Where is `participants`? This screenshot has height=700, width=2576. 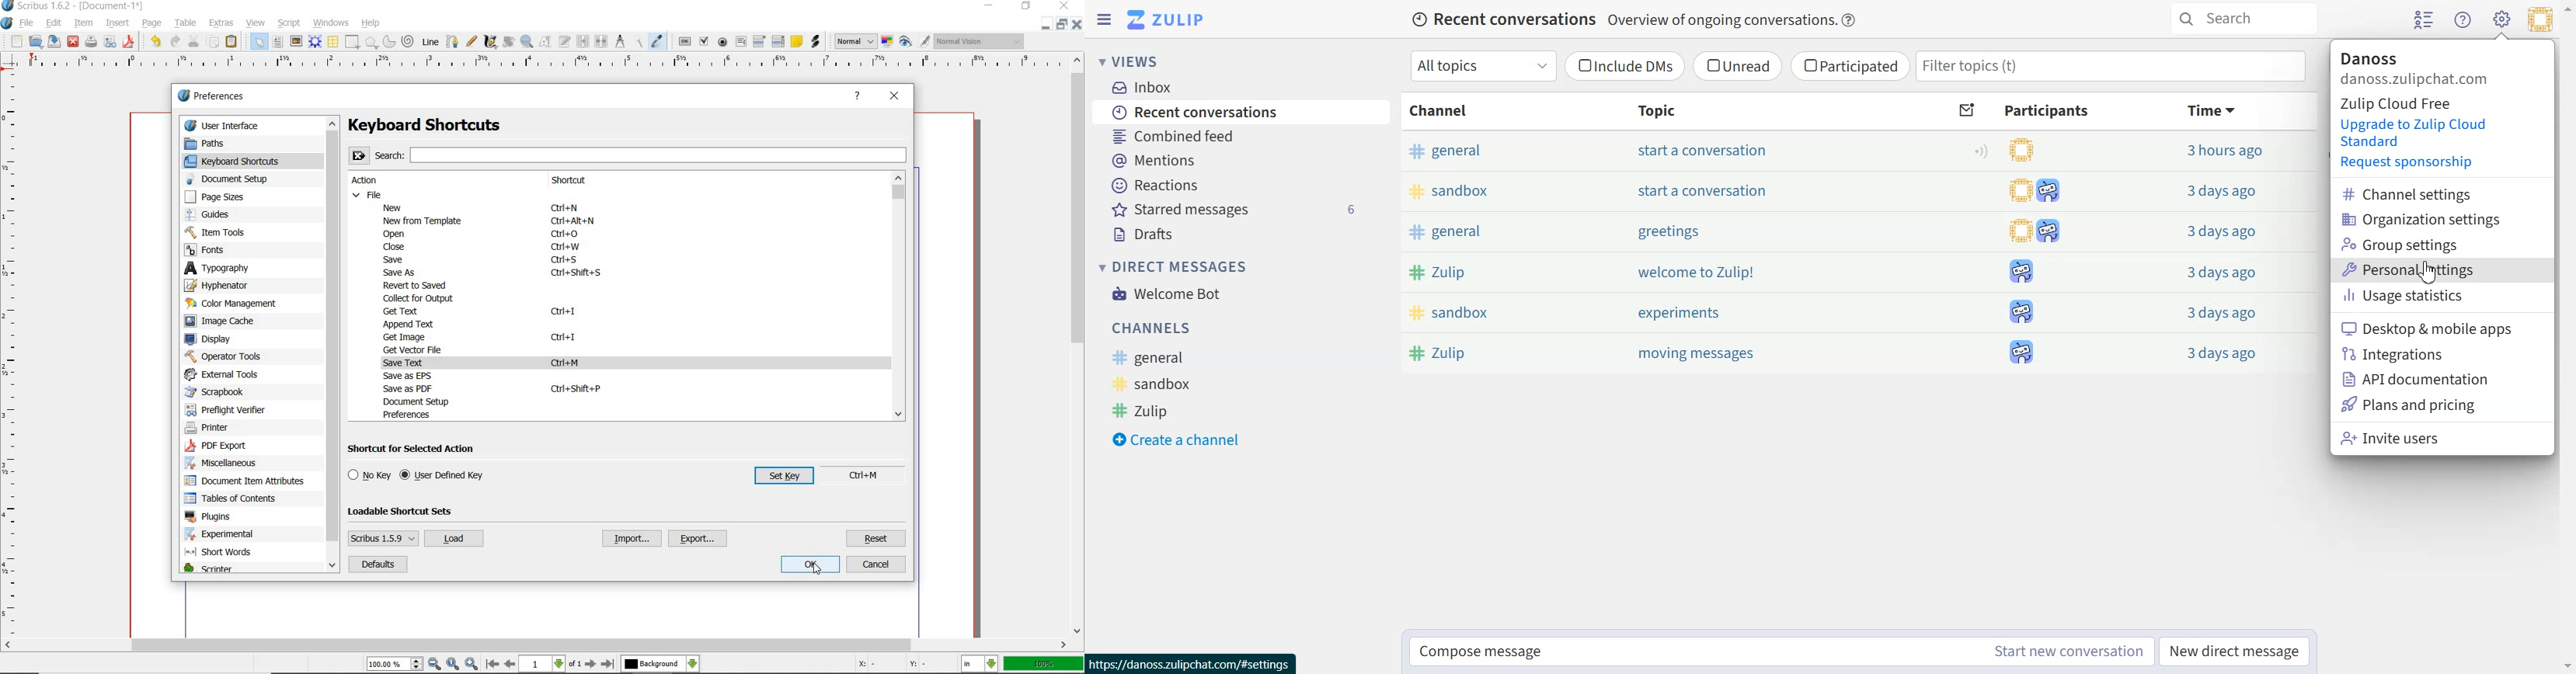 participants is located at coordinates (2021, 150).